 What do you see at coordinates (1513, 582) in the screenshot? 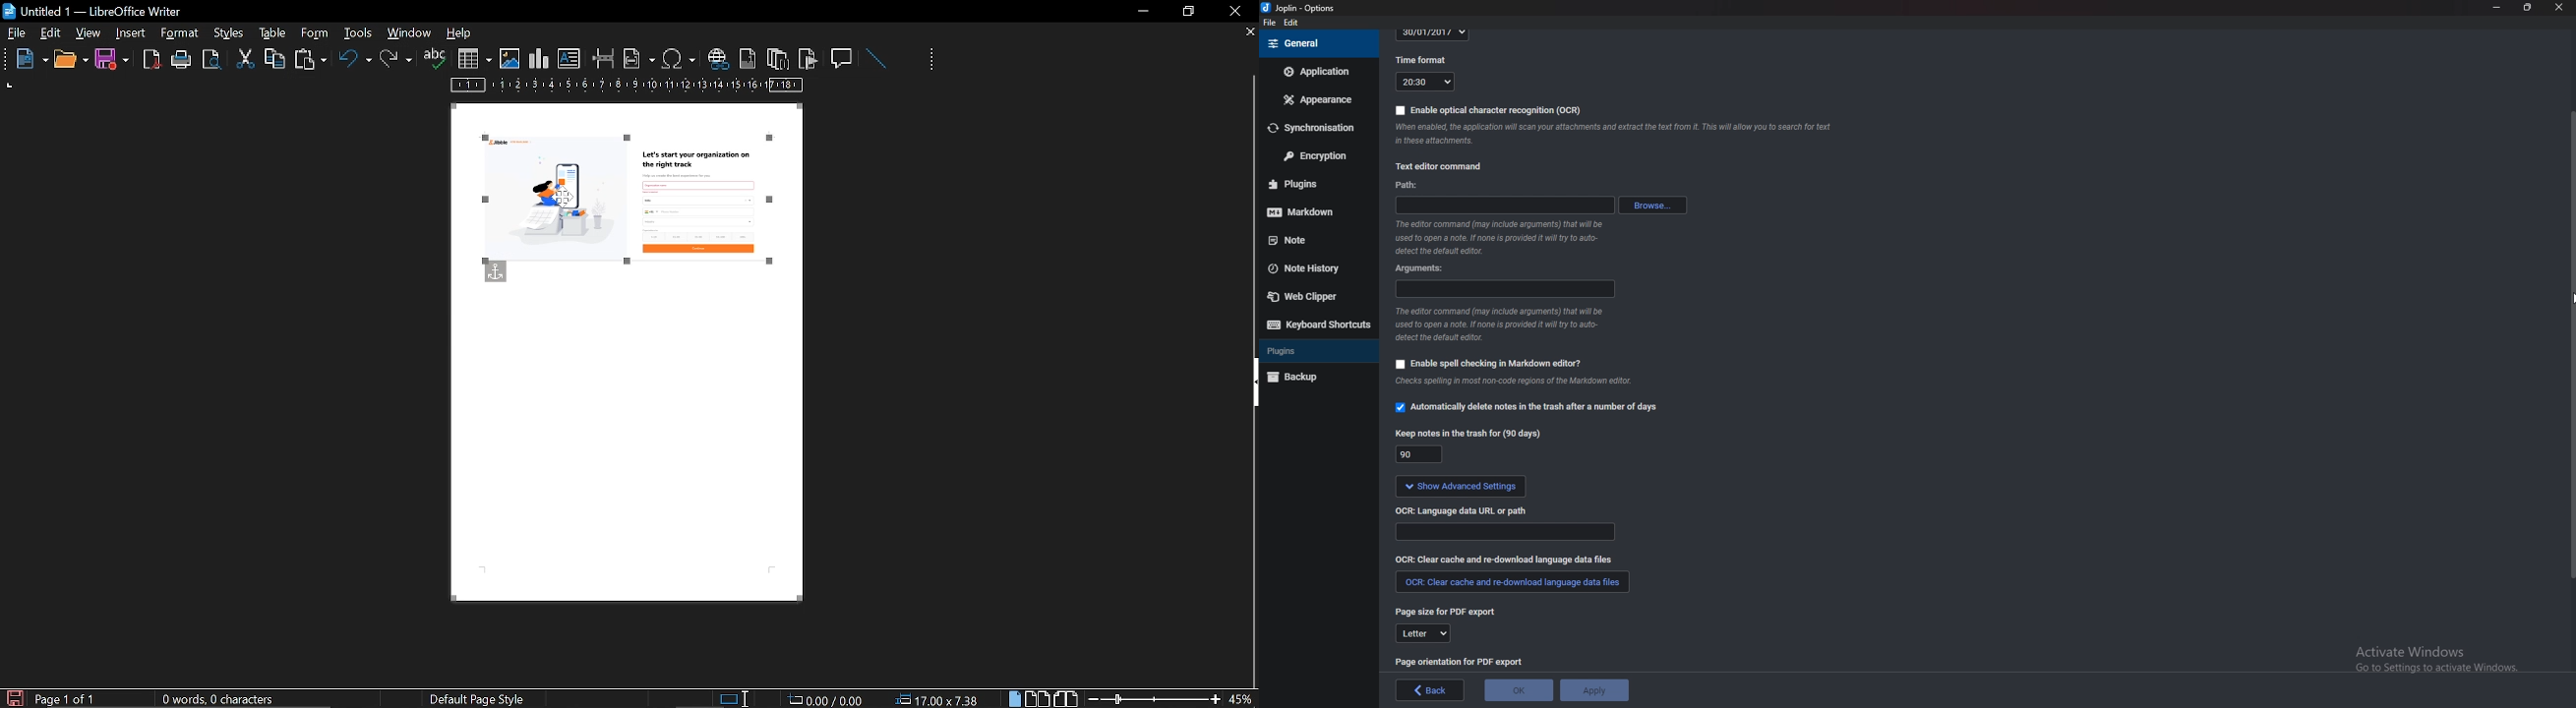
I see `Redownload language data` at bounding box center [1513, 582].